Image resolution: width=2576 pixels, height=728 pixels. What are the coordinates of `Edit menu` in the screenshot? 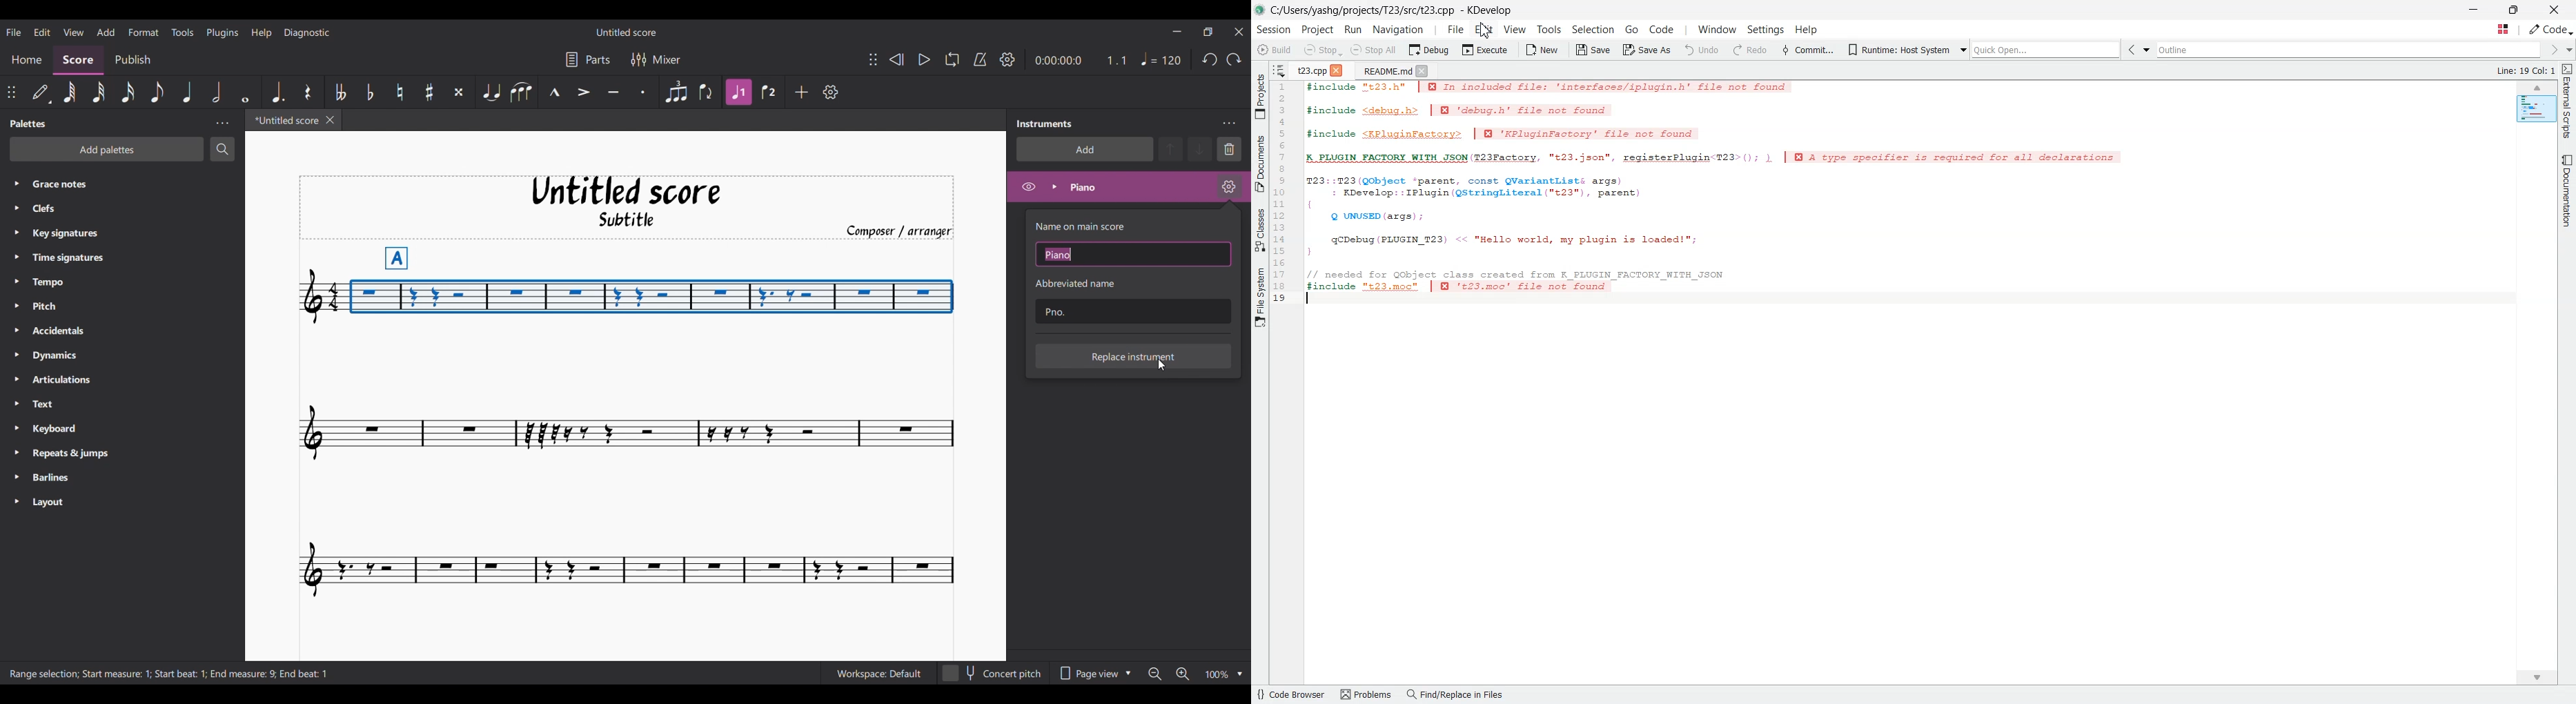 It's located at (41, 31).